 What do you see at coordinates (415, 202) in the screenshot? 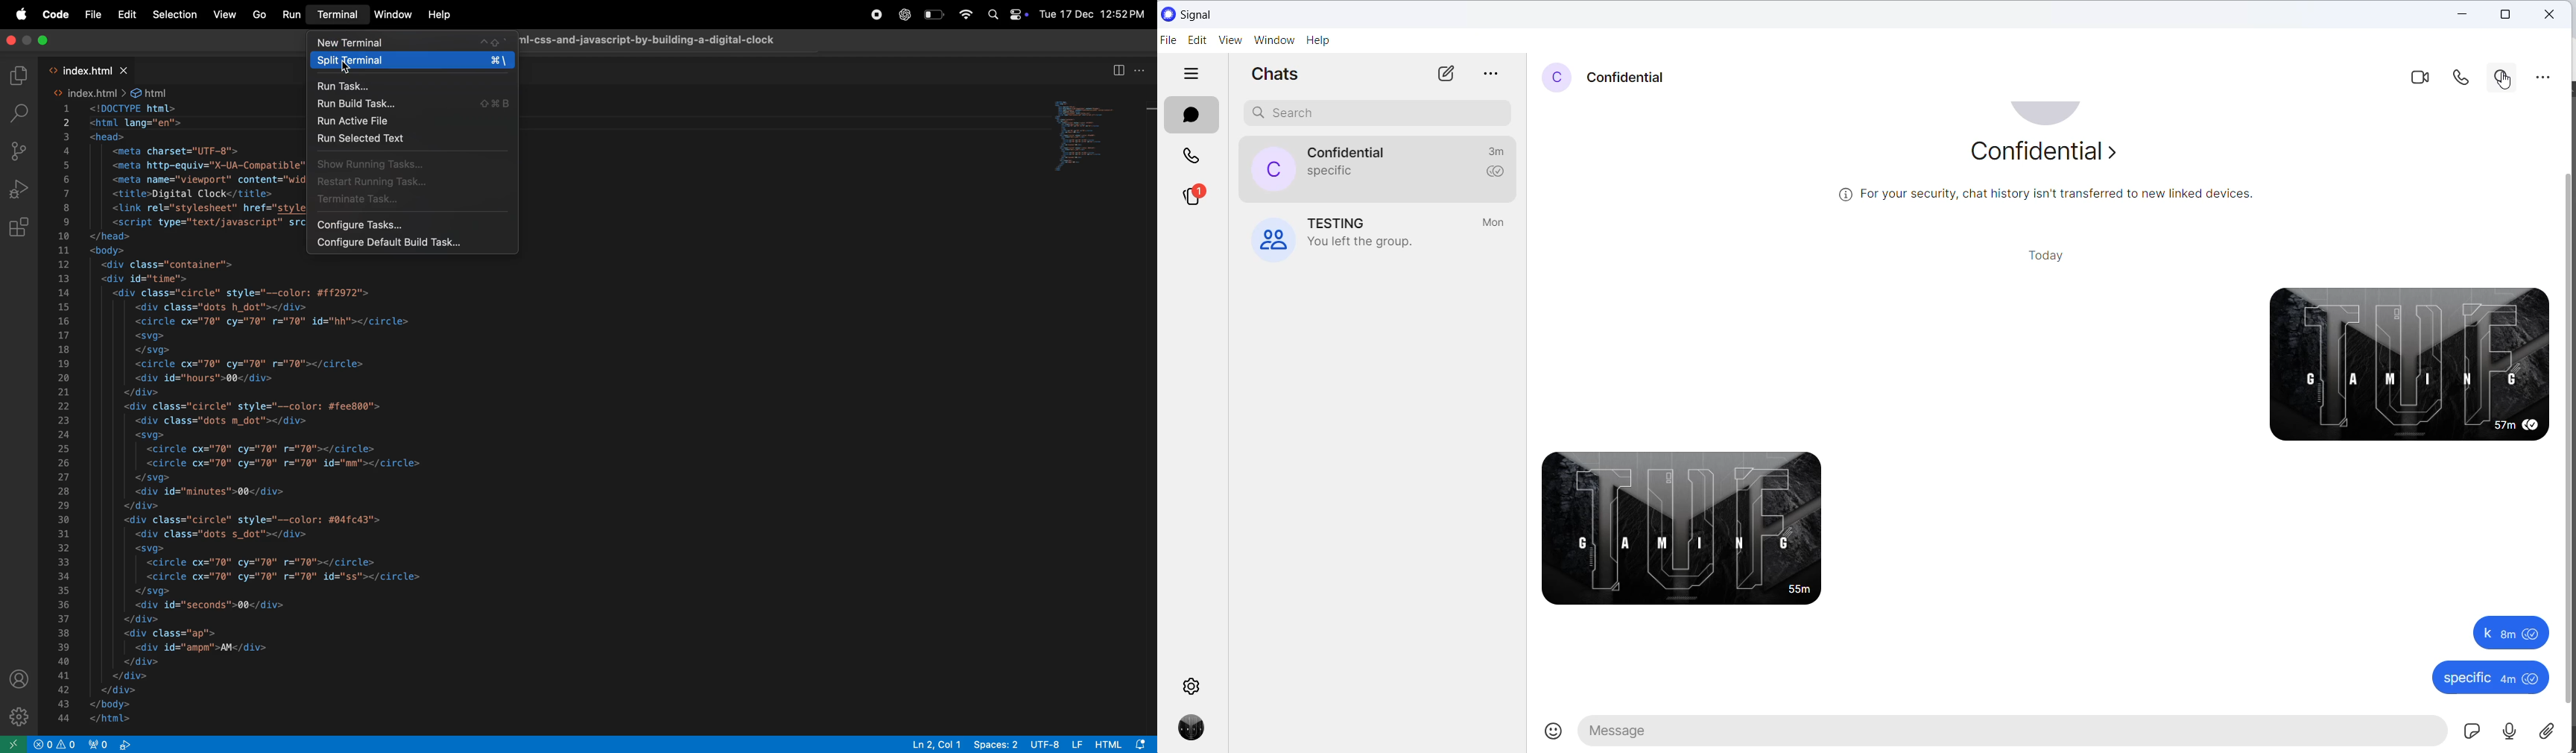
I see `Terminate` at bounding box center [415, 202].